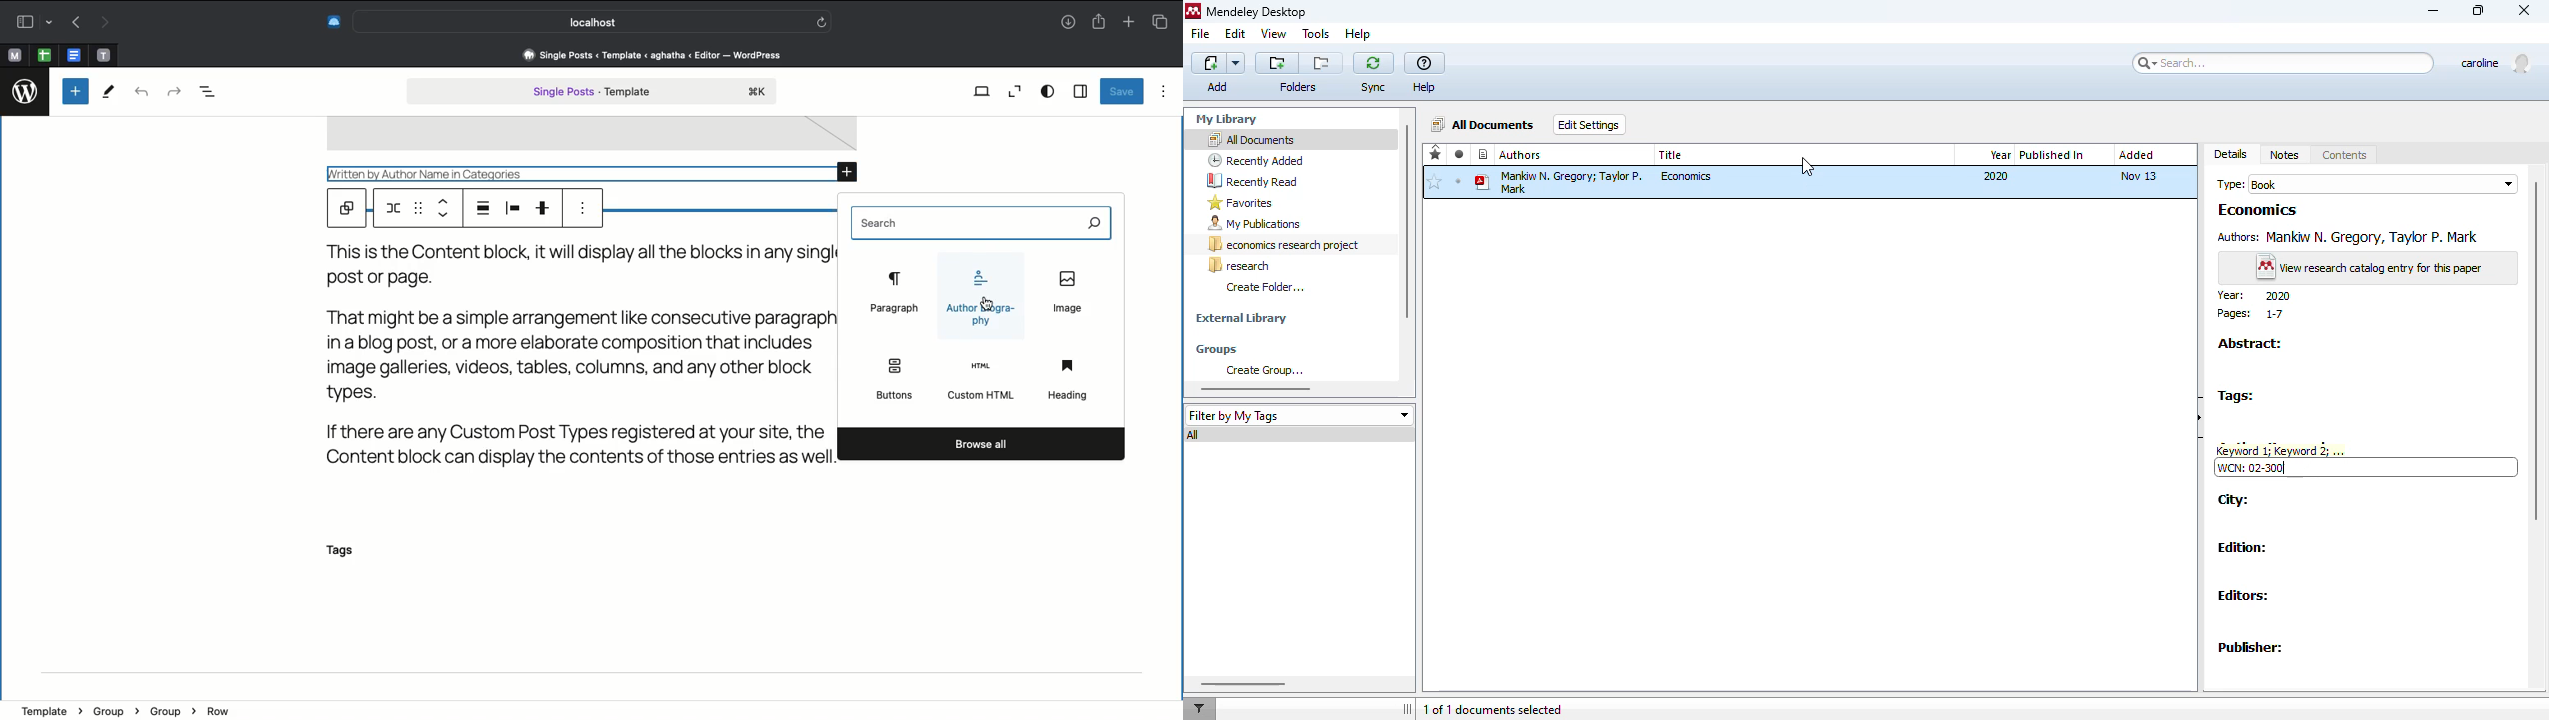 The height and width of the screenshot is (728, 2576). I want to click on Image, so click(1068, 291).